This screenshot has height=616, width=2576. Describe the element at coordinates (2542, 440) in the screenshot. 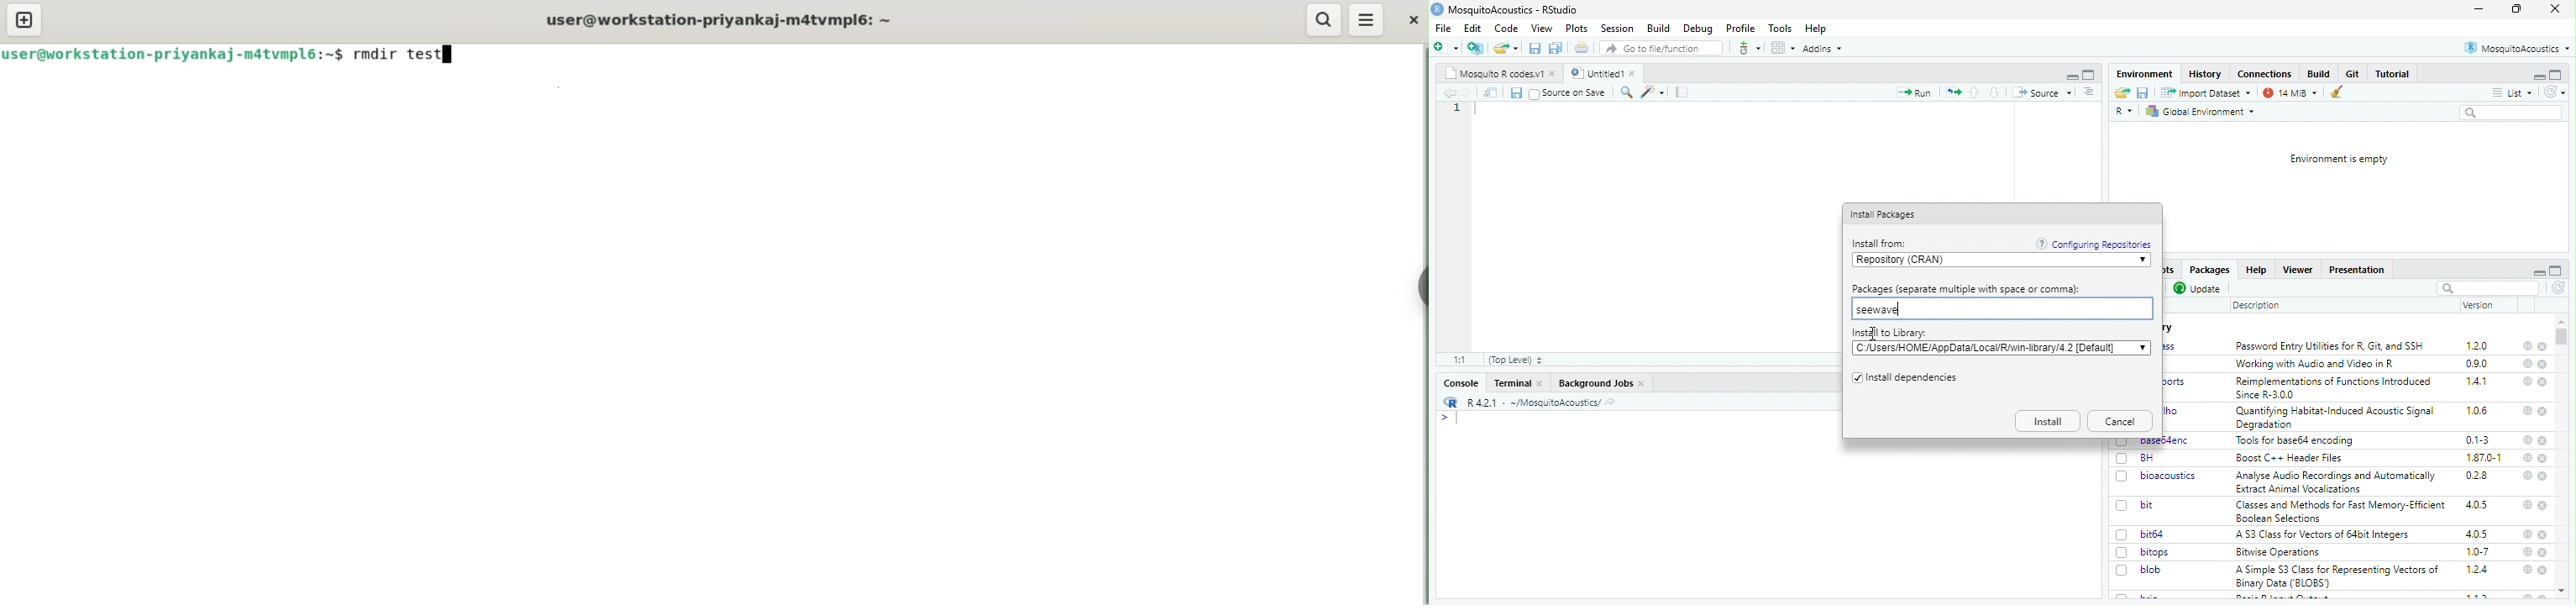

I see `close` at that location.